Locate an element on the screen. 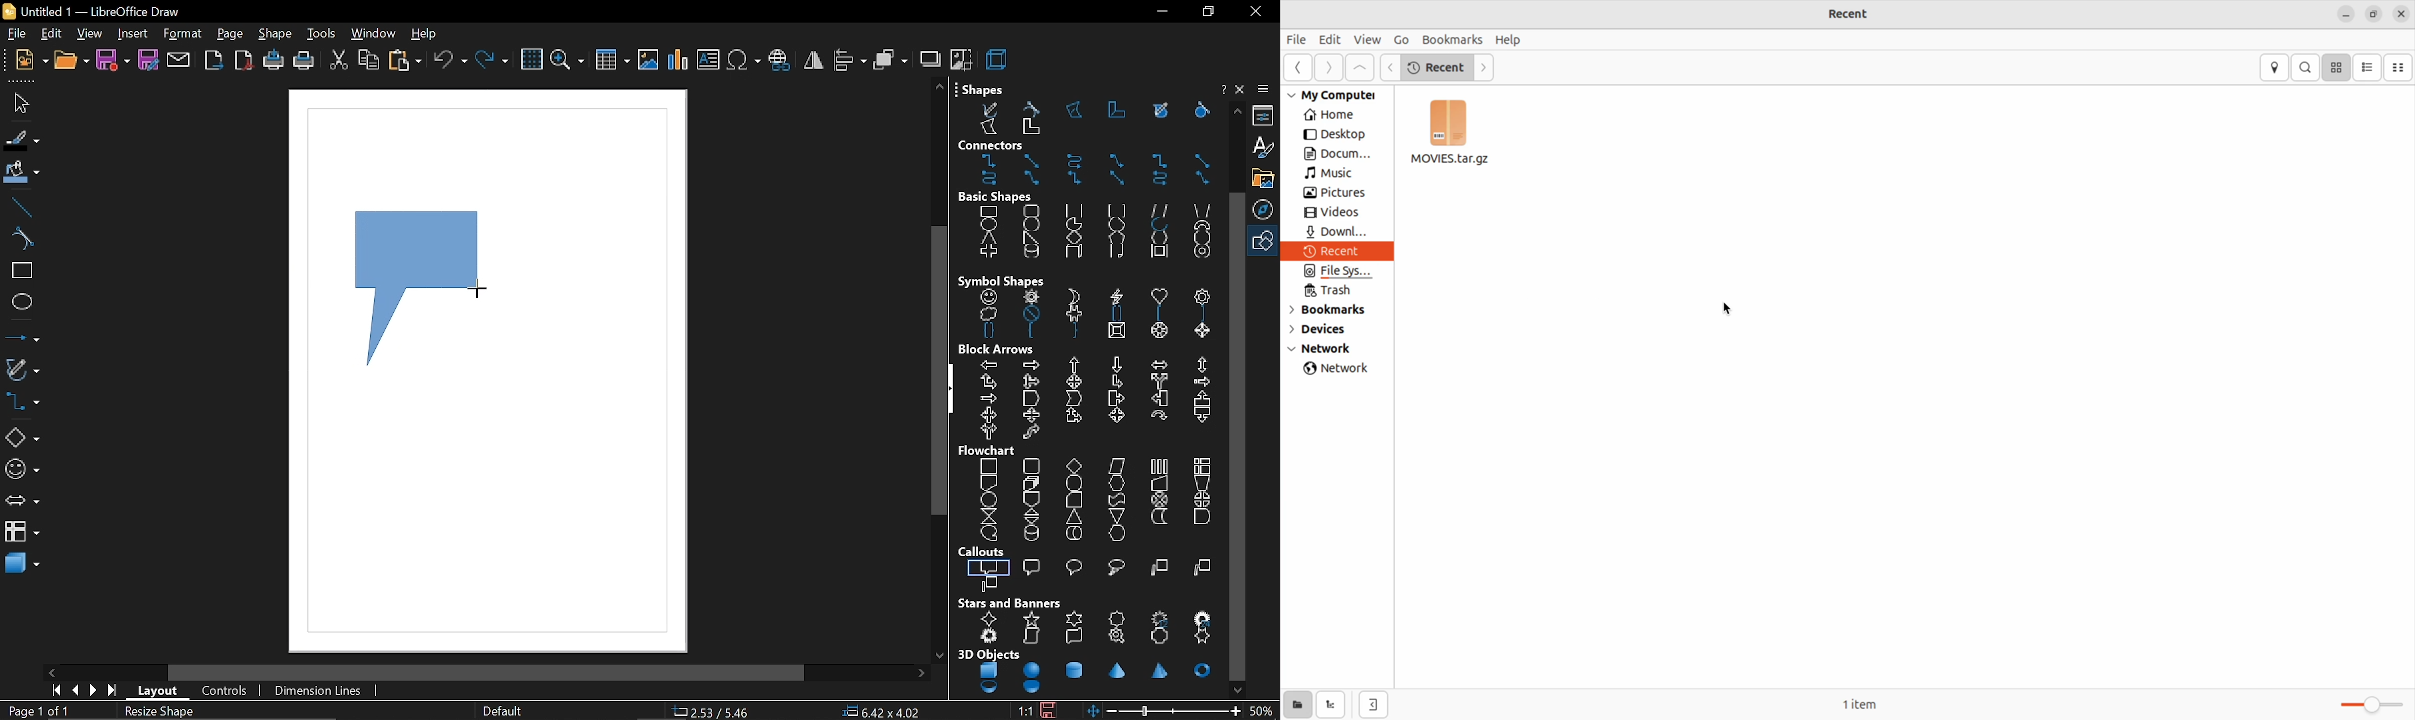  stars and banners is located at coordinates (1011, 603).